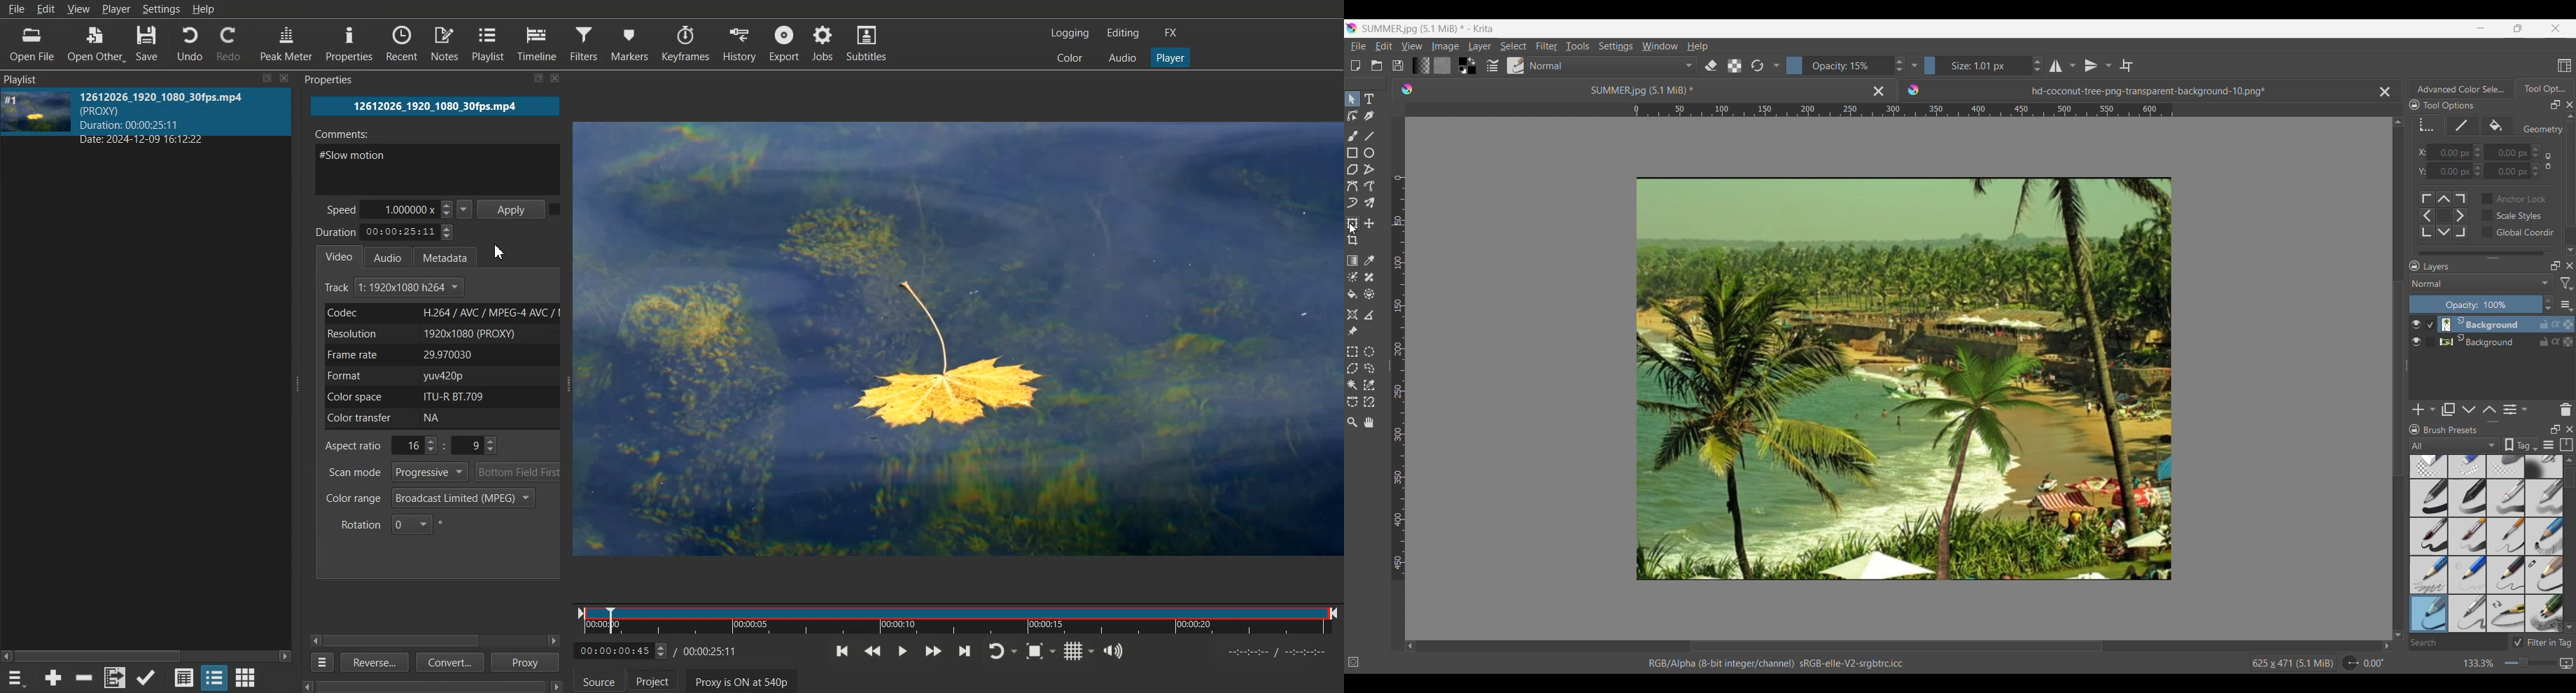 This screenshot has height=700, width=2576. Describe the element at coordinates (1368, 295) in the screenshot. I see `Enclose and fill` at that location.